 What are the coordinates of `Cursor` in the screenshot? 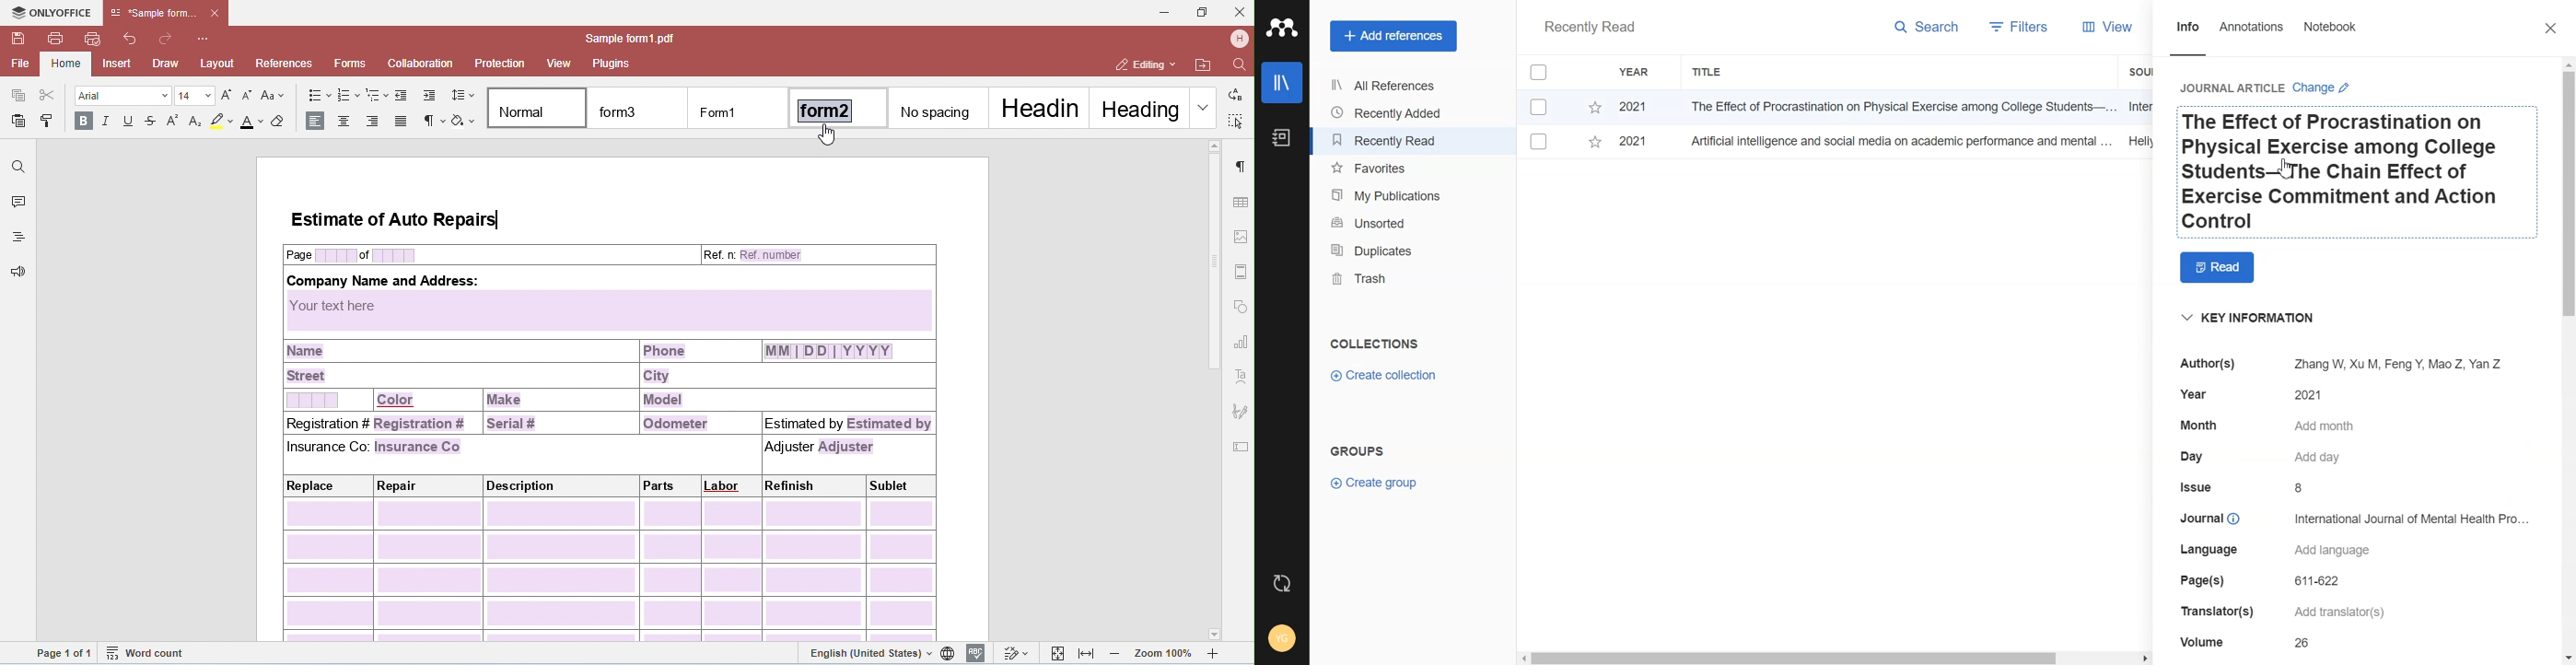 It's located at (2294, 172).